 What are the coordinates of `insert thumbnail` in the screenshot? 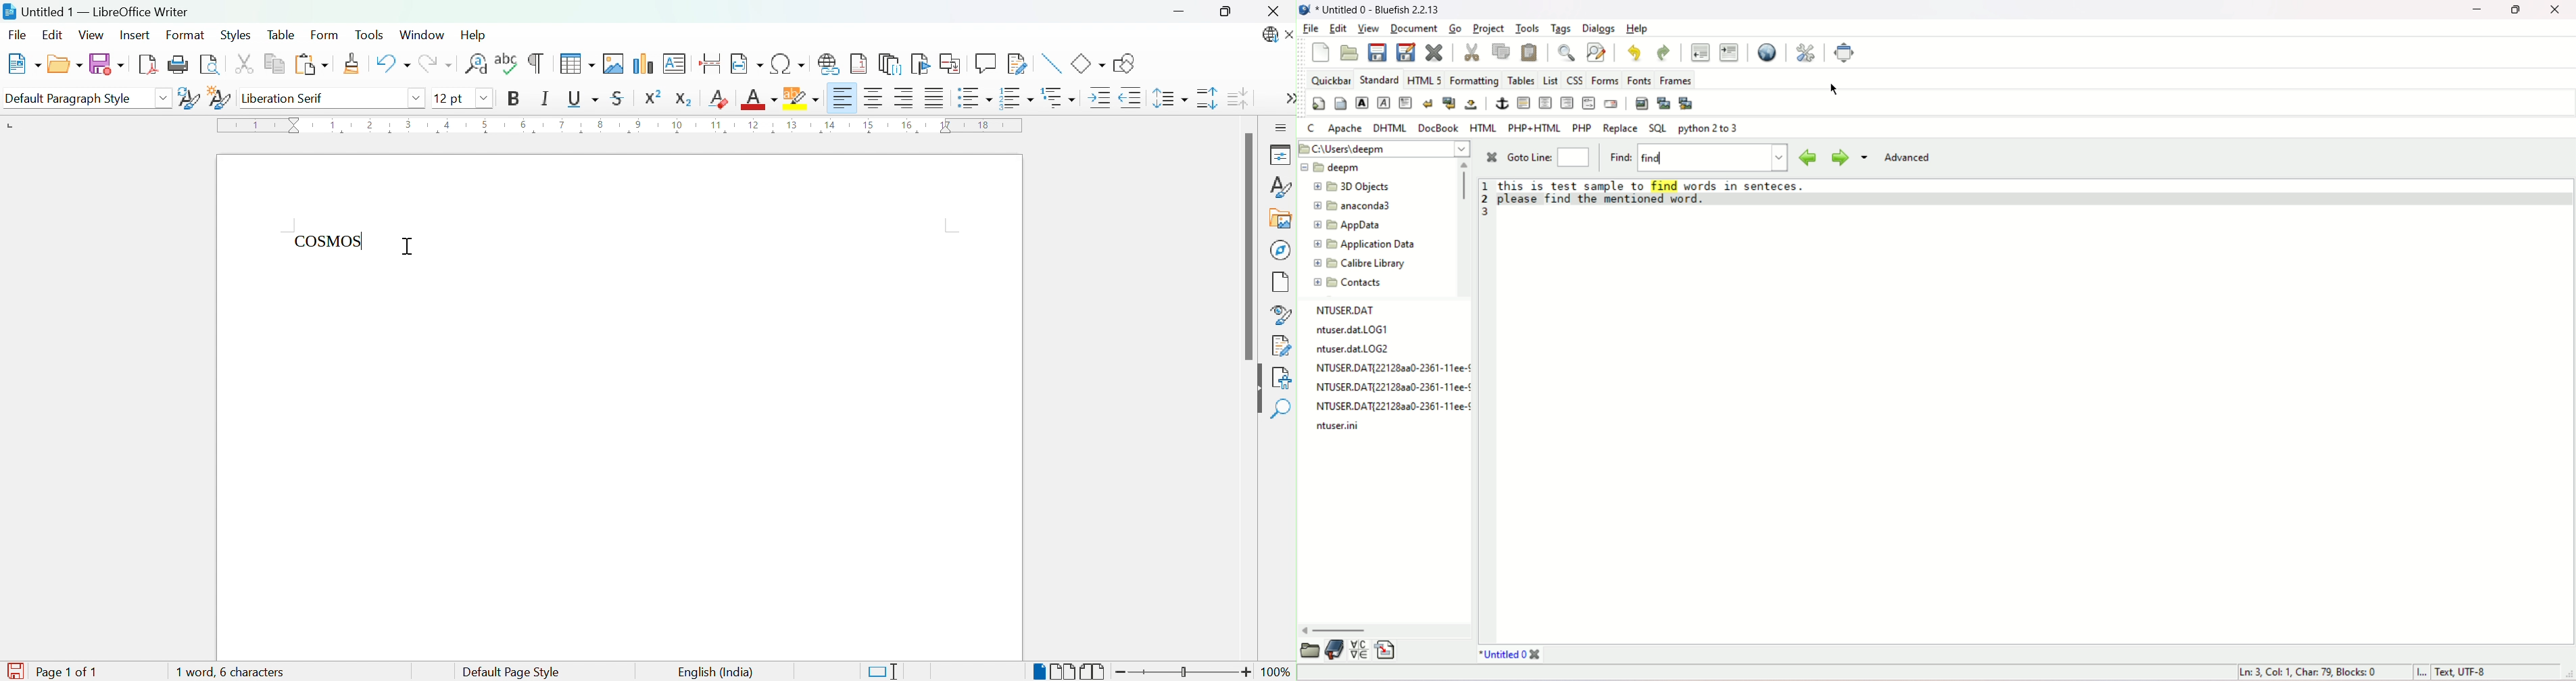 It's located at (1663, 103).